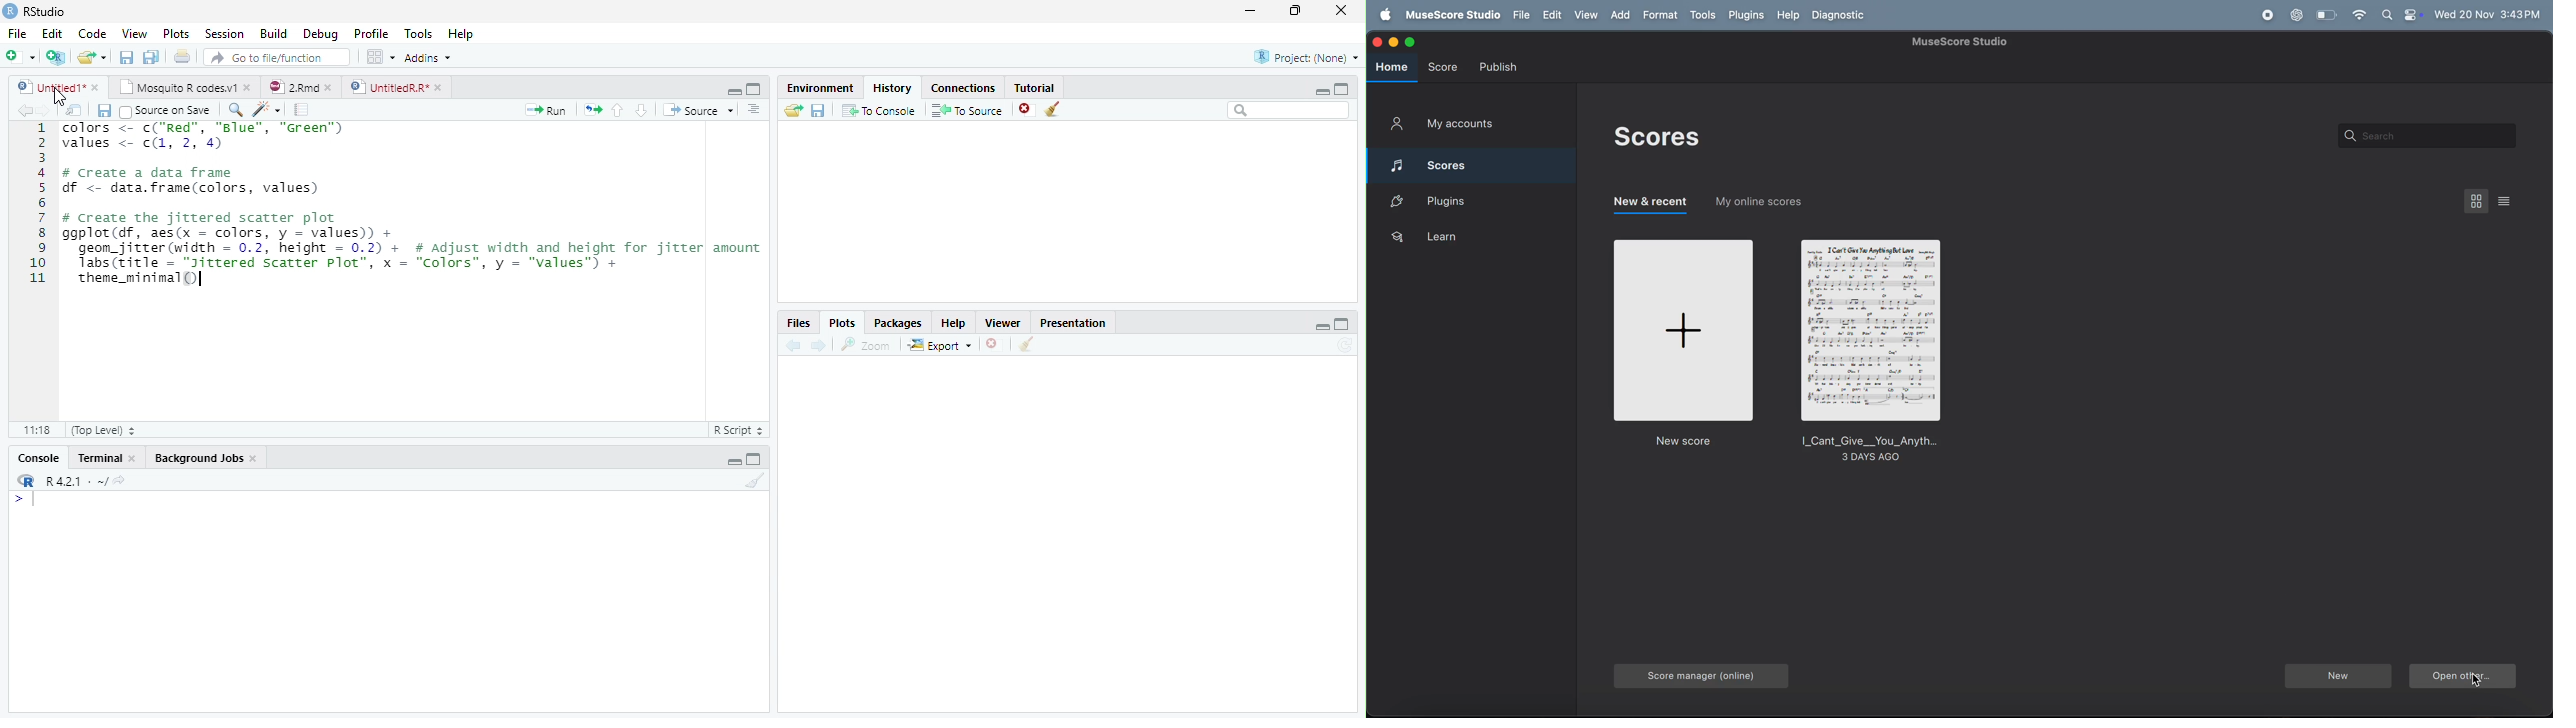  Describe the element at coordinates (328, 88) in the screenshot. I see `close` at that location.